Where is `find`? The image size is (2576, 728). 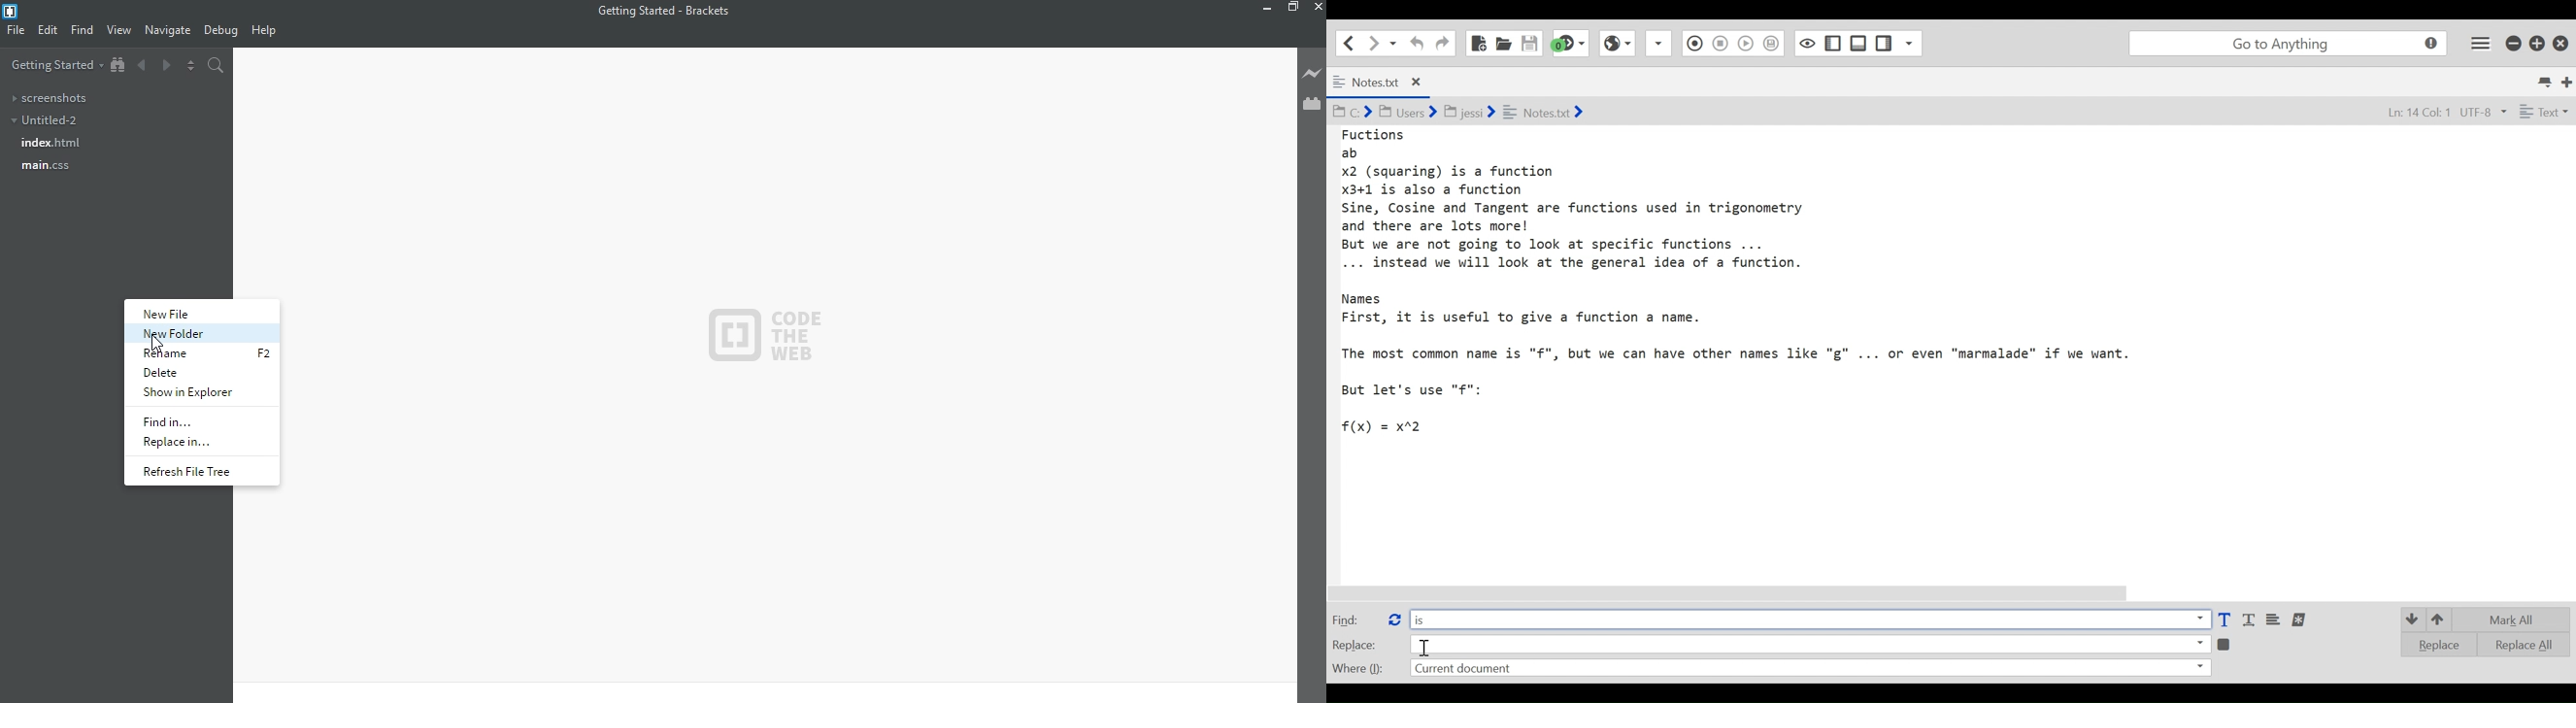 find is located at coordinates (84, 29).